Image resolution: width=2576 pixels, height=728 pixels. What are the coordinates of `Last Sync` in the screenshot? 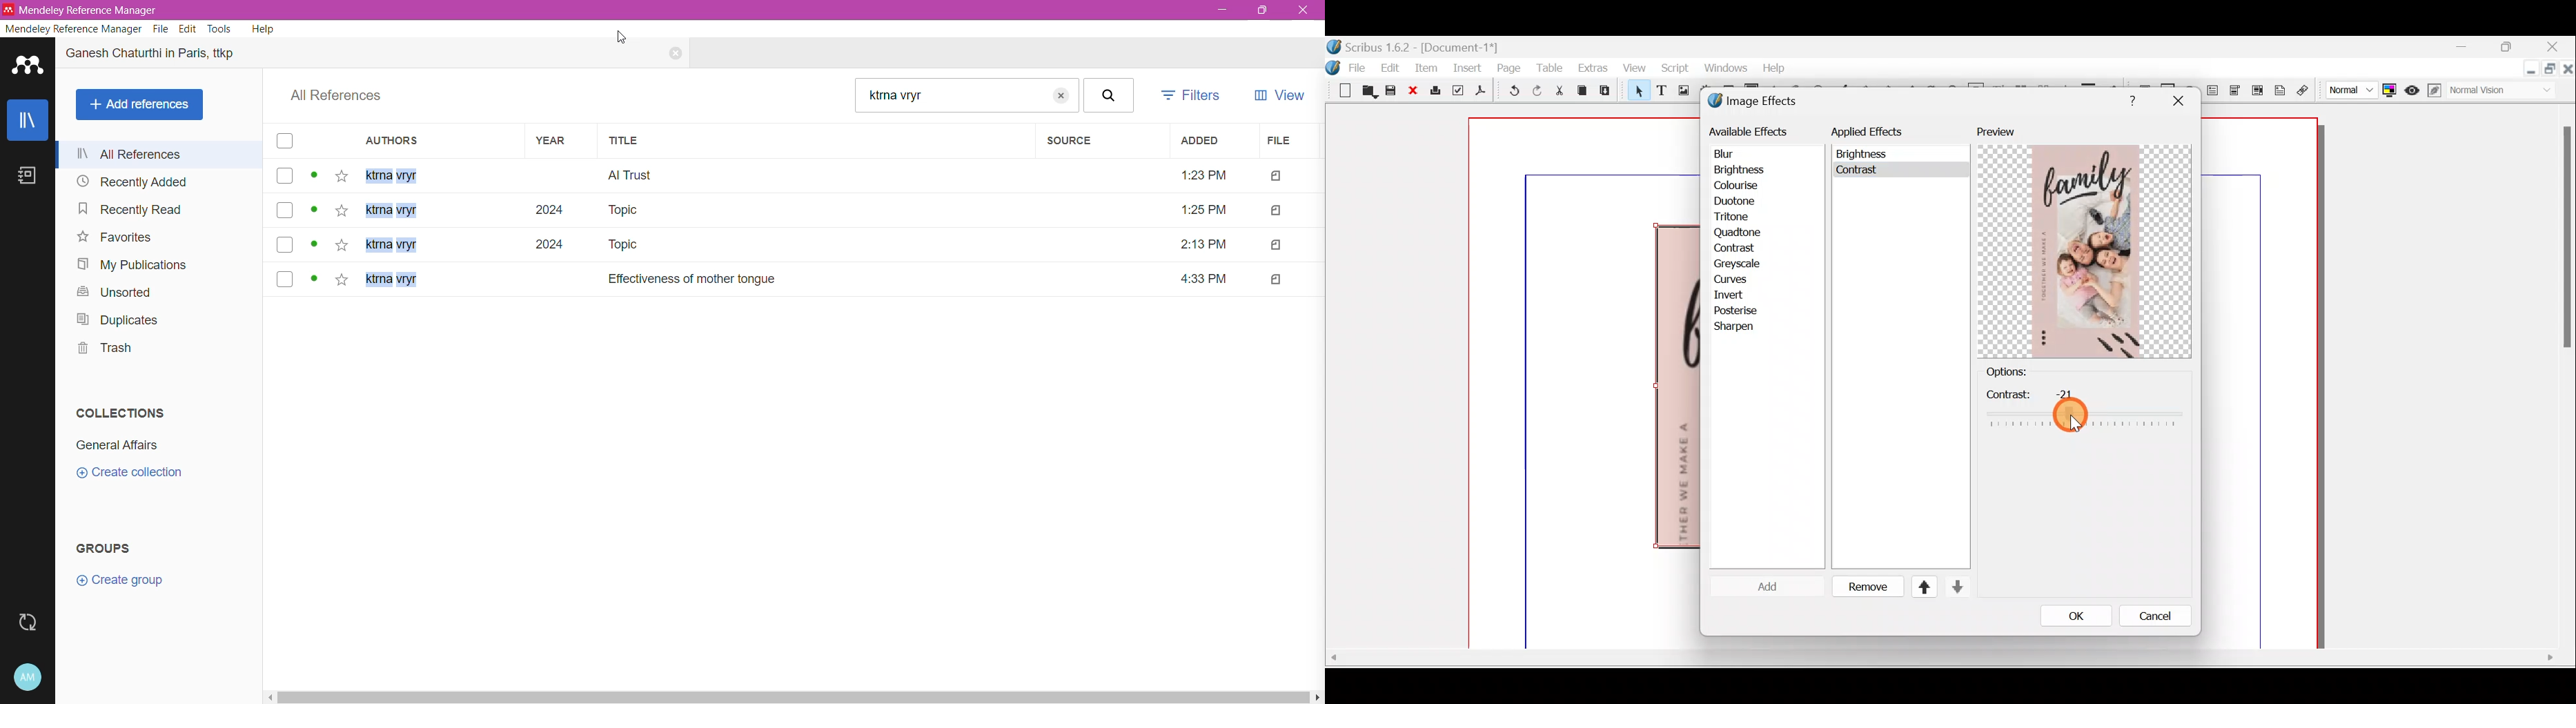 It's located at (27, 623).